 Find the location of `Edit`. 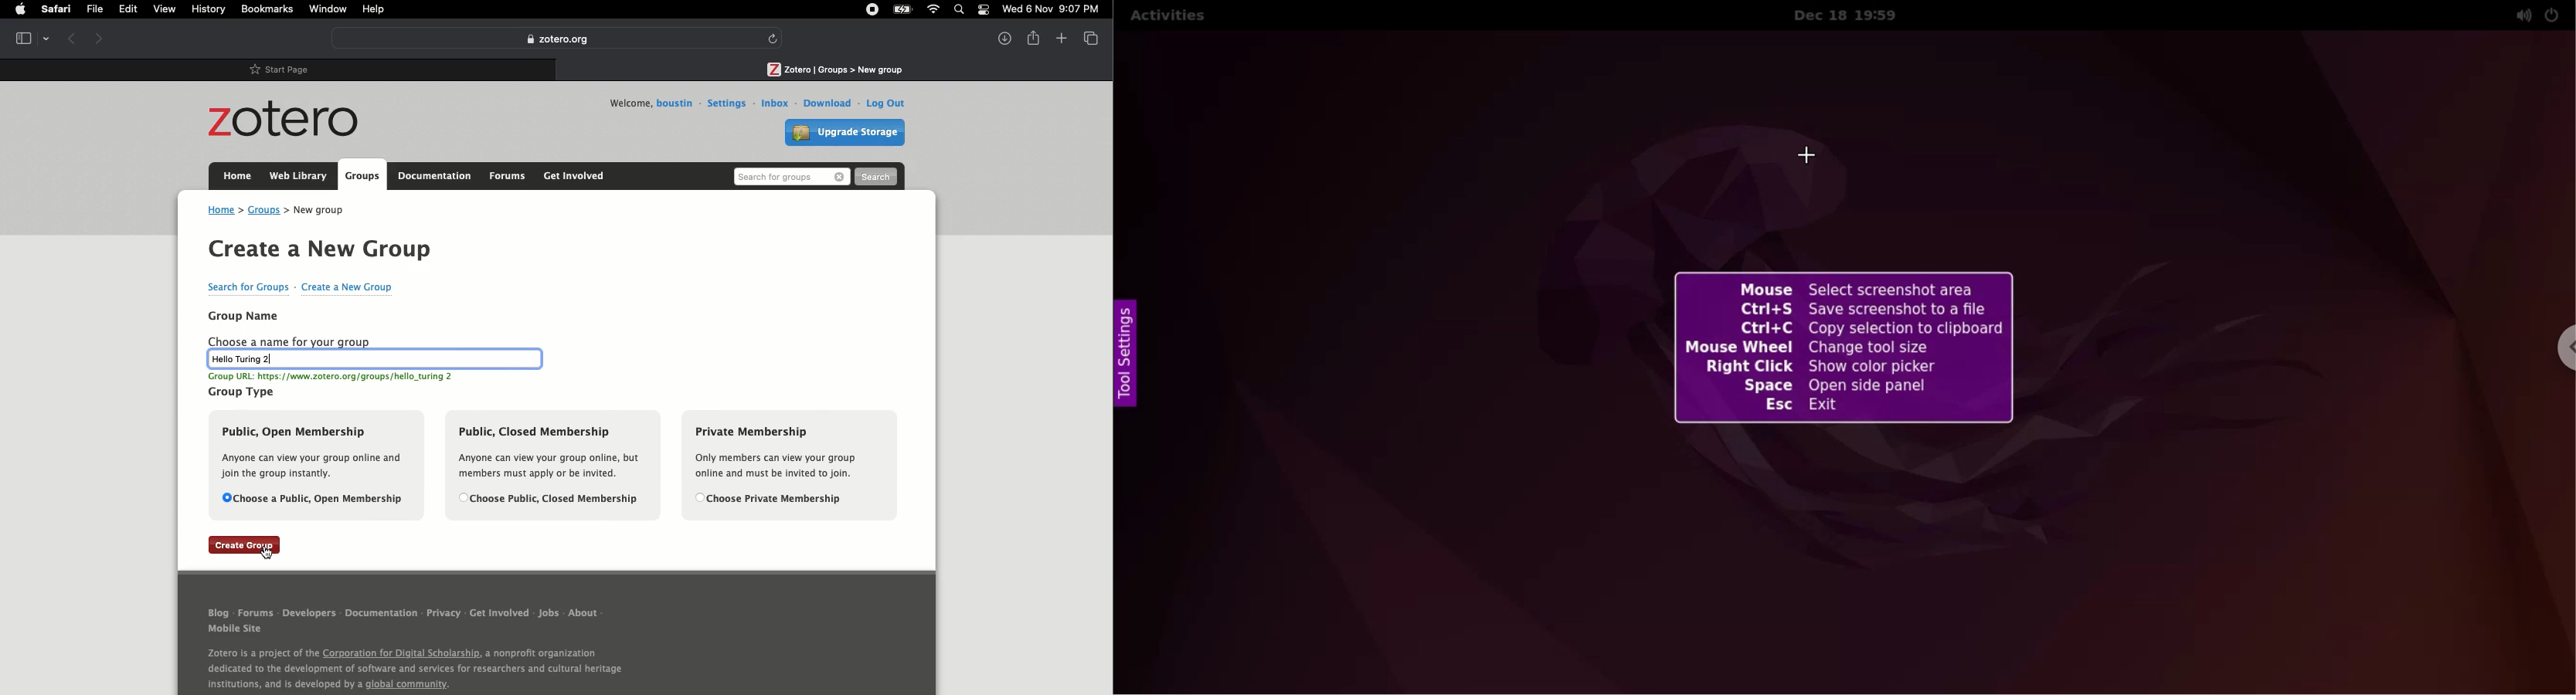

Edit is located at coordinates (131, 11).